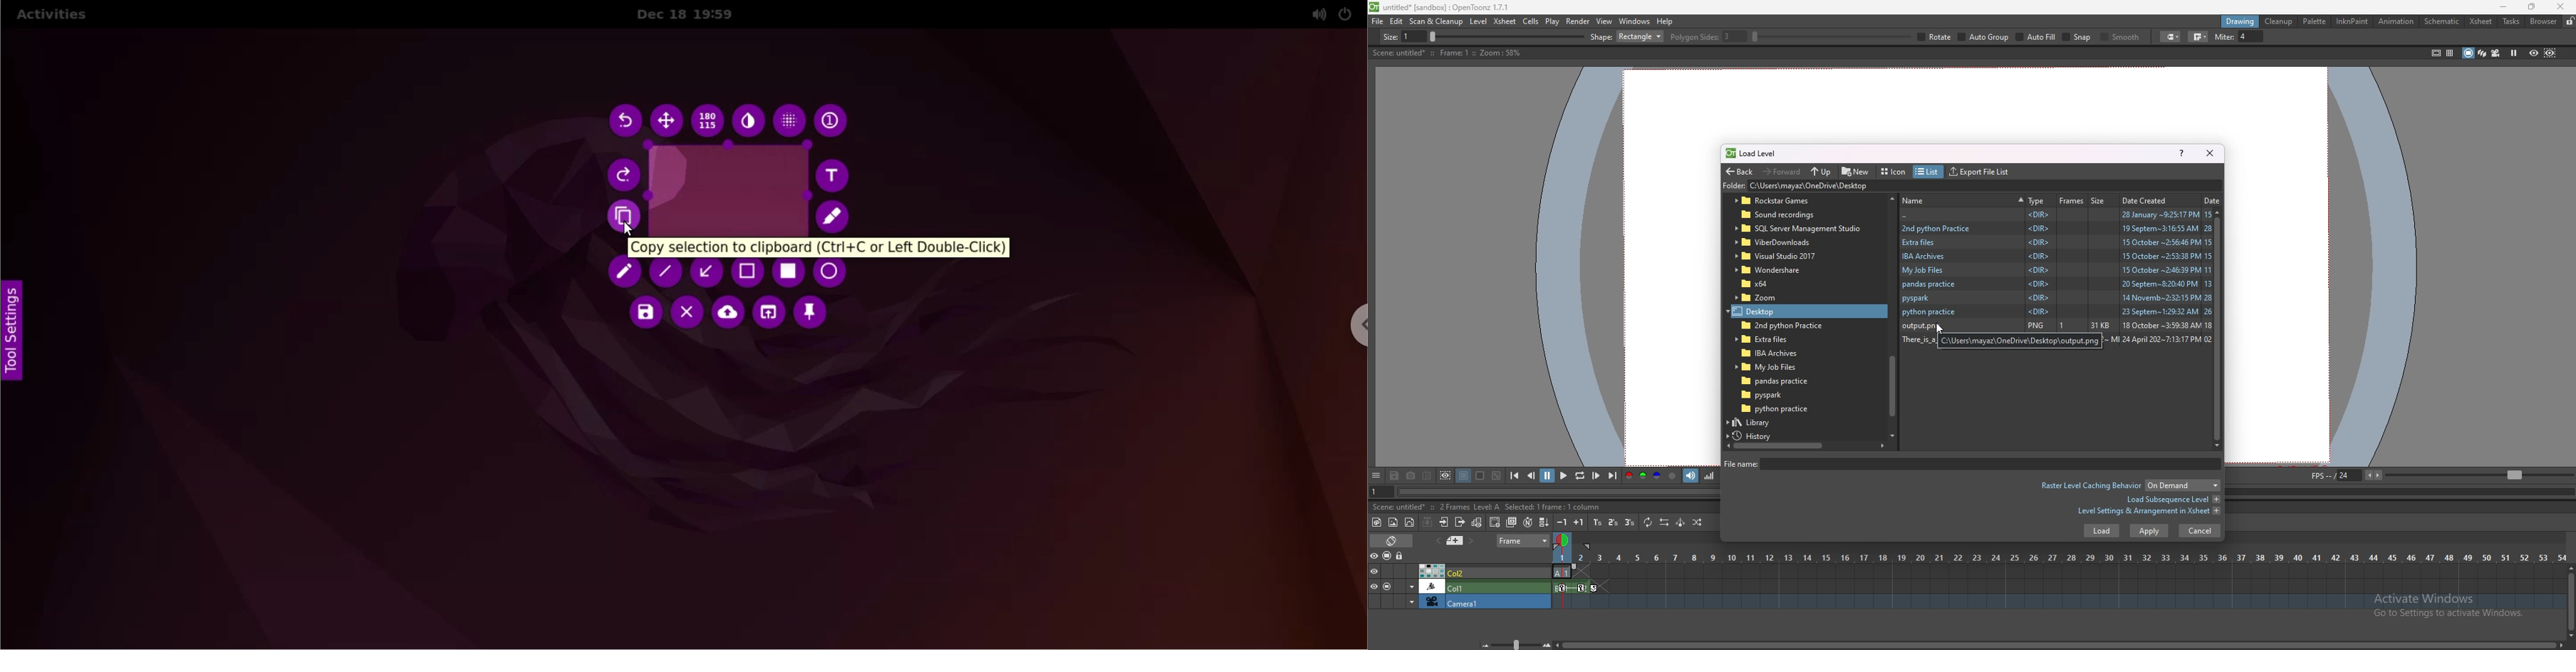 The width and height of the screenshot is (2576, 672). What do you see at coordinates (2514, 52) in the screenshot?
I see `freeze` at bounding box center [2514, 52].